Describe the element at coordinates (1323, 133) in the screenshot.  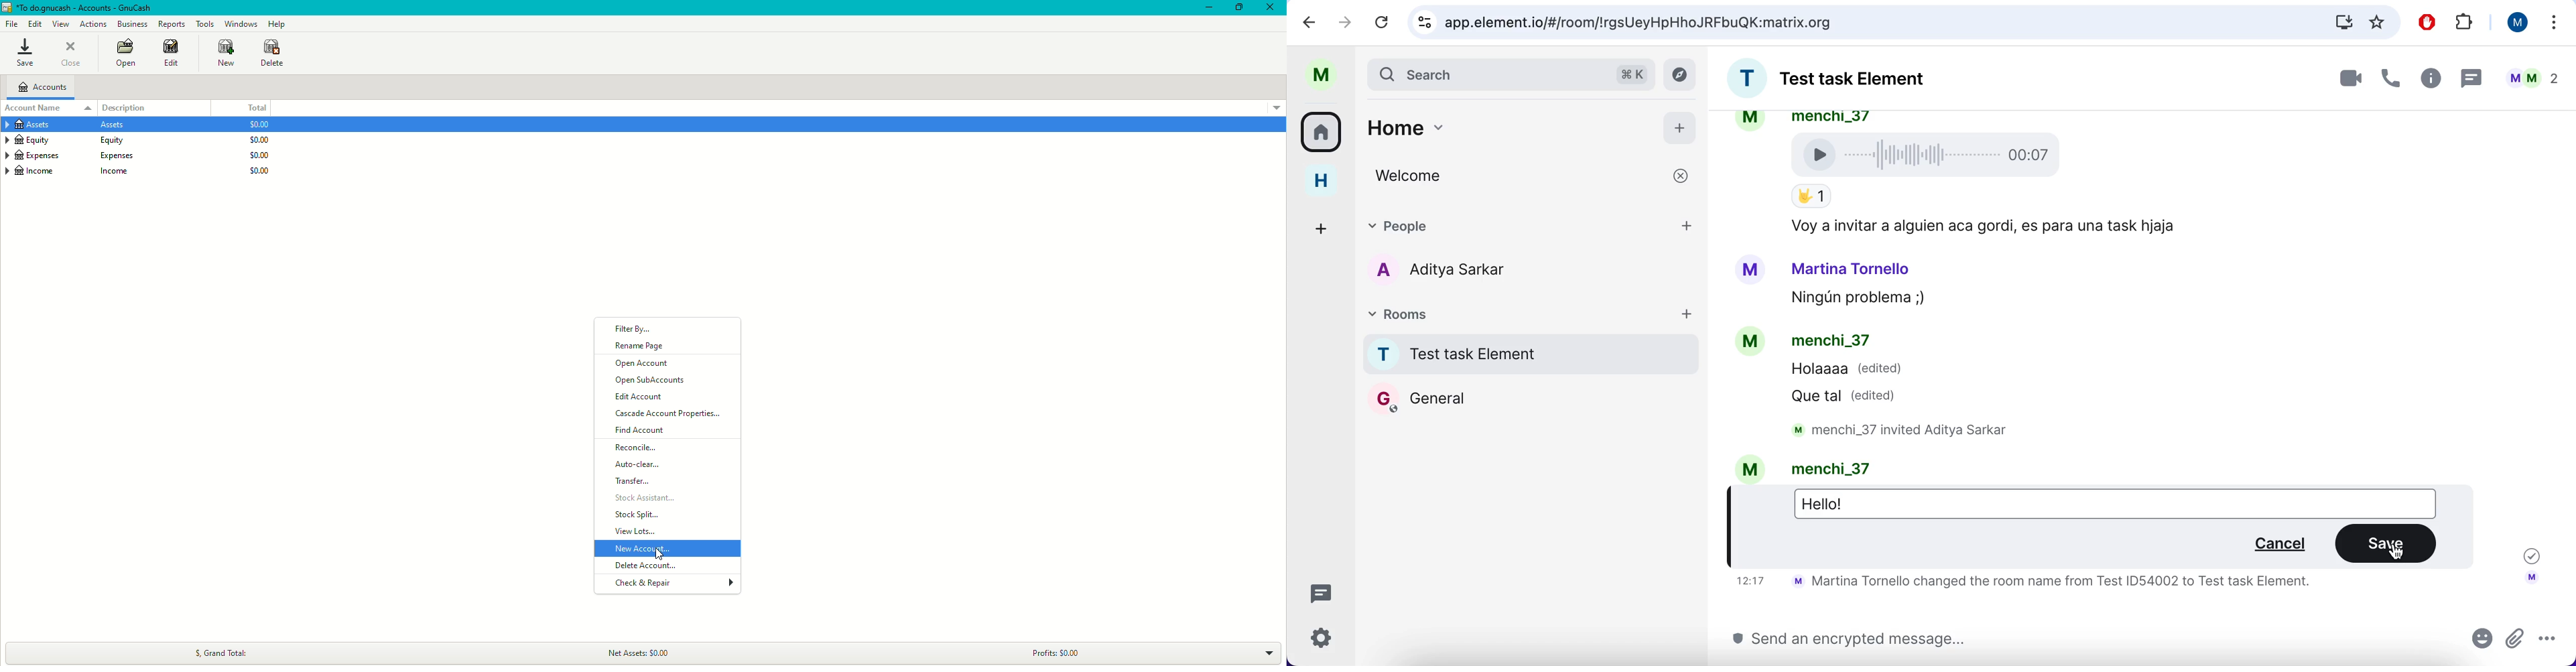
I see `all rooms` at that location.